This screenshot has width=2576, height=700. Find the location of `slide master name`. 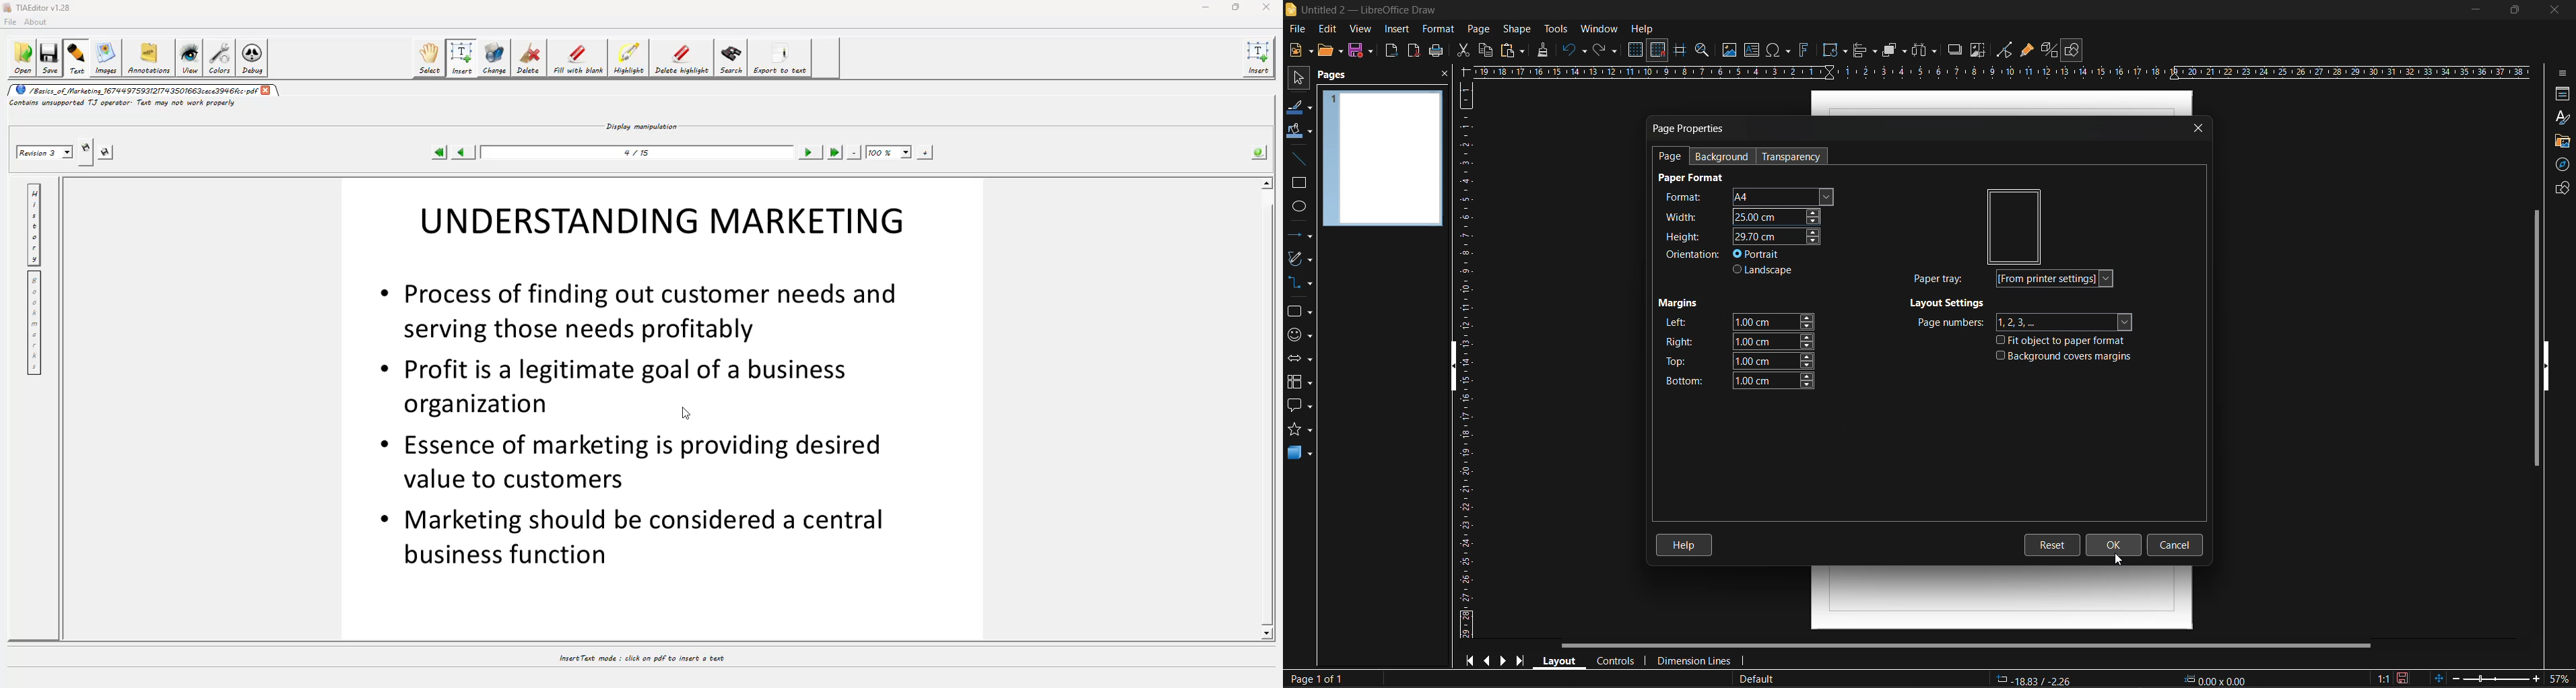

slide master name is located at coordinates (1760, 679).